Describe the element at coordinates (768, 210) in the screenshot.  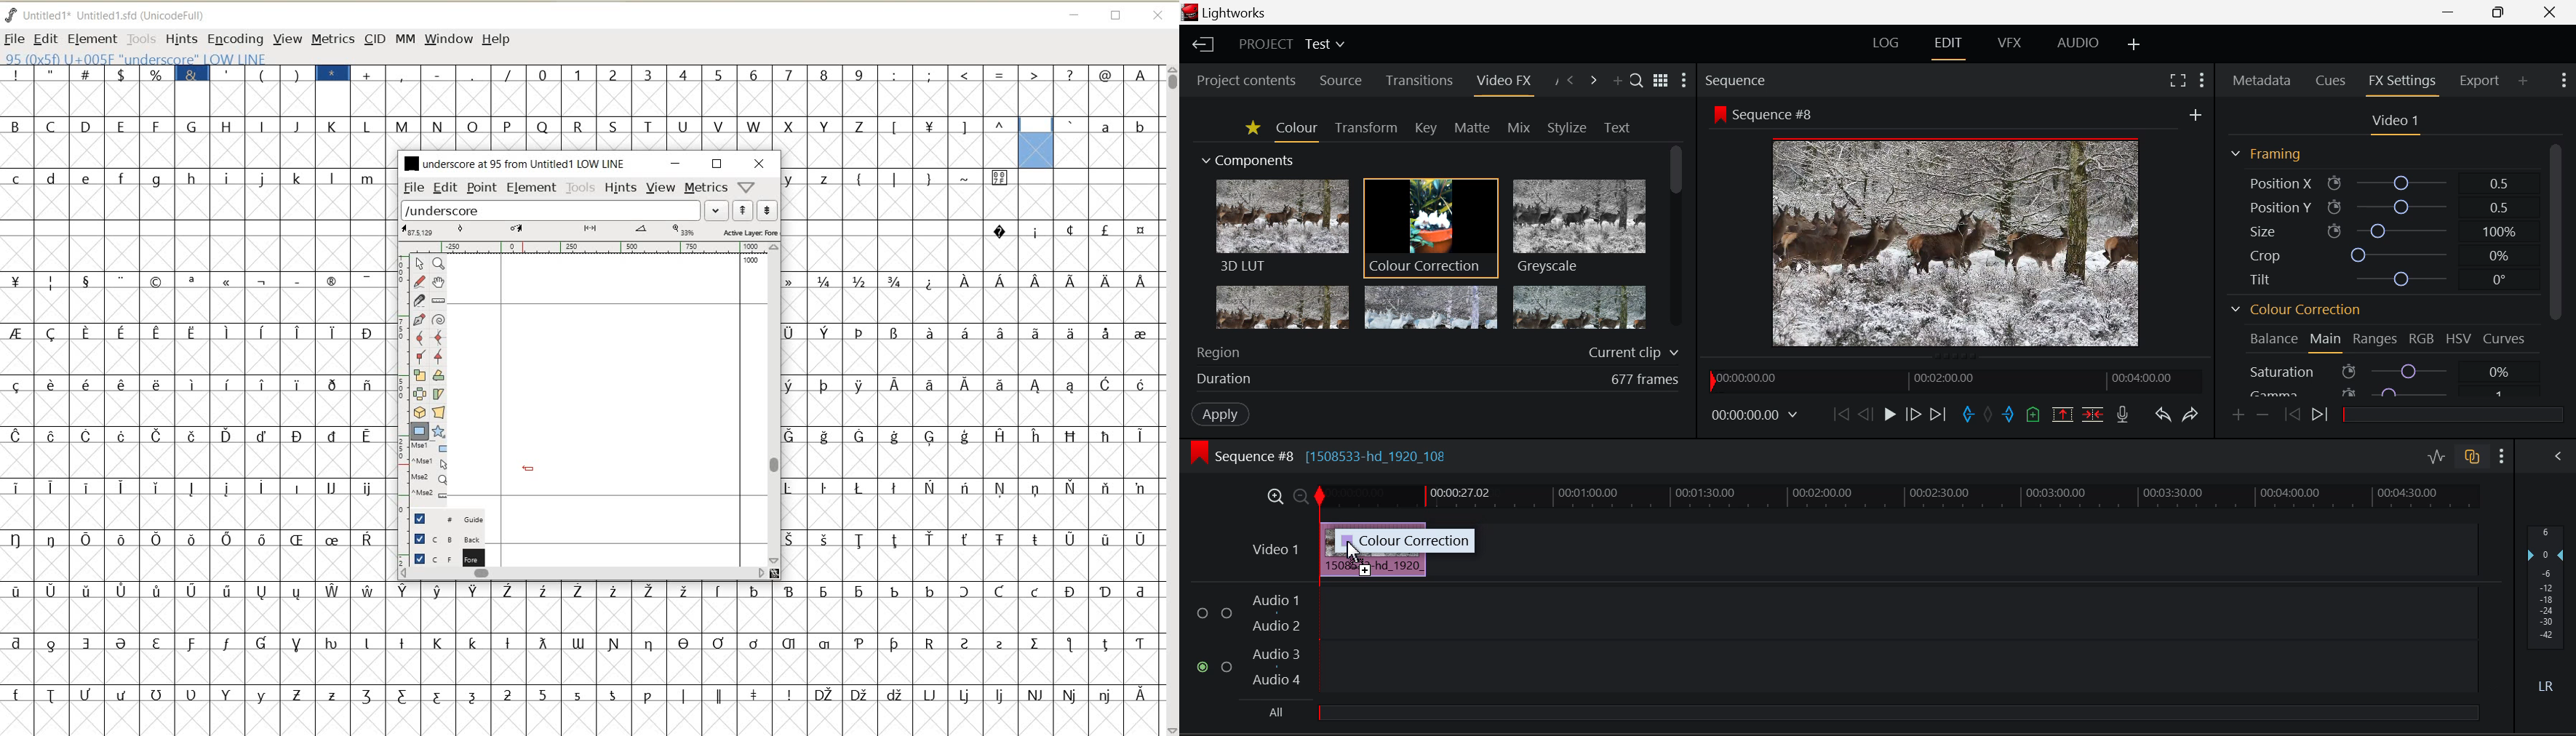
I see `show next word list` at that location.